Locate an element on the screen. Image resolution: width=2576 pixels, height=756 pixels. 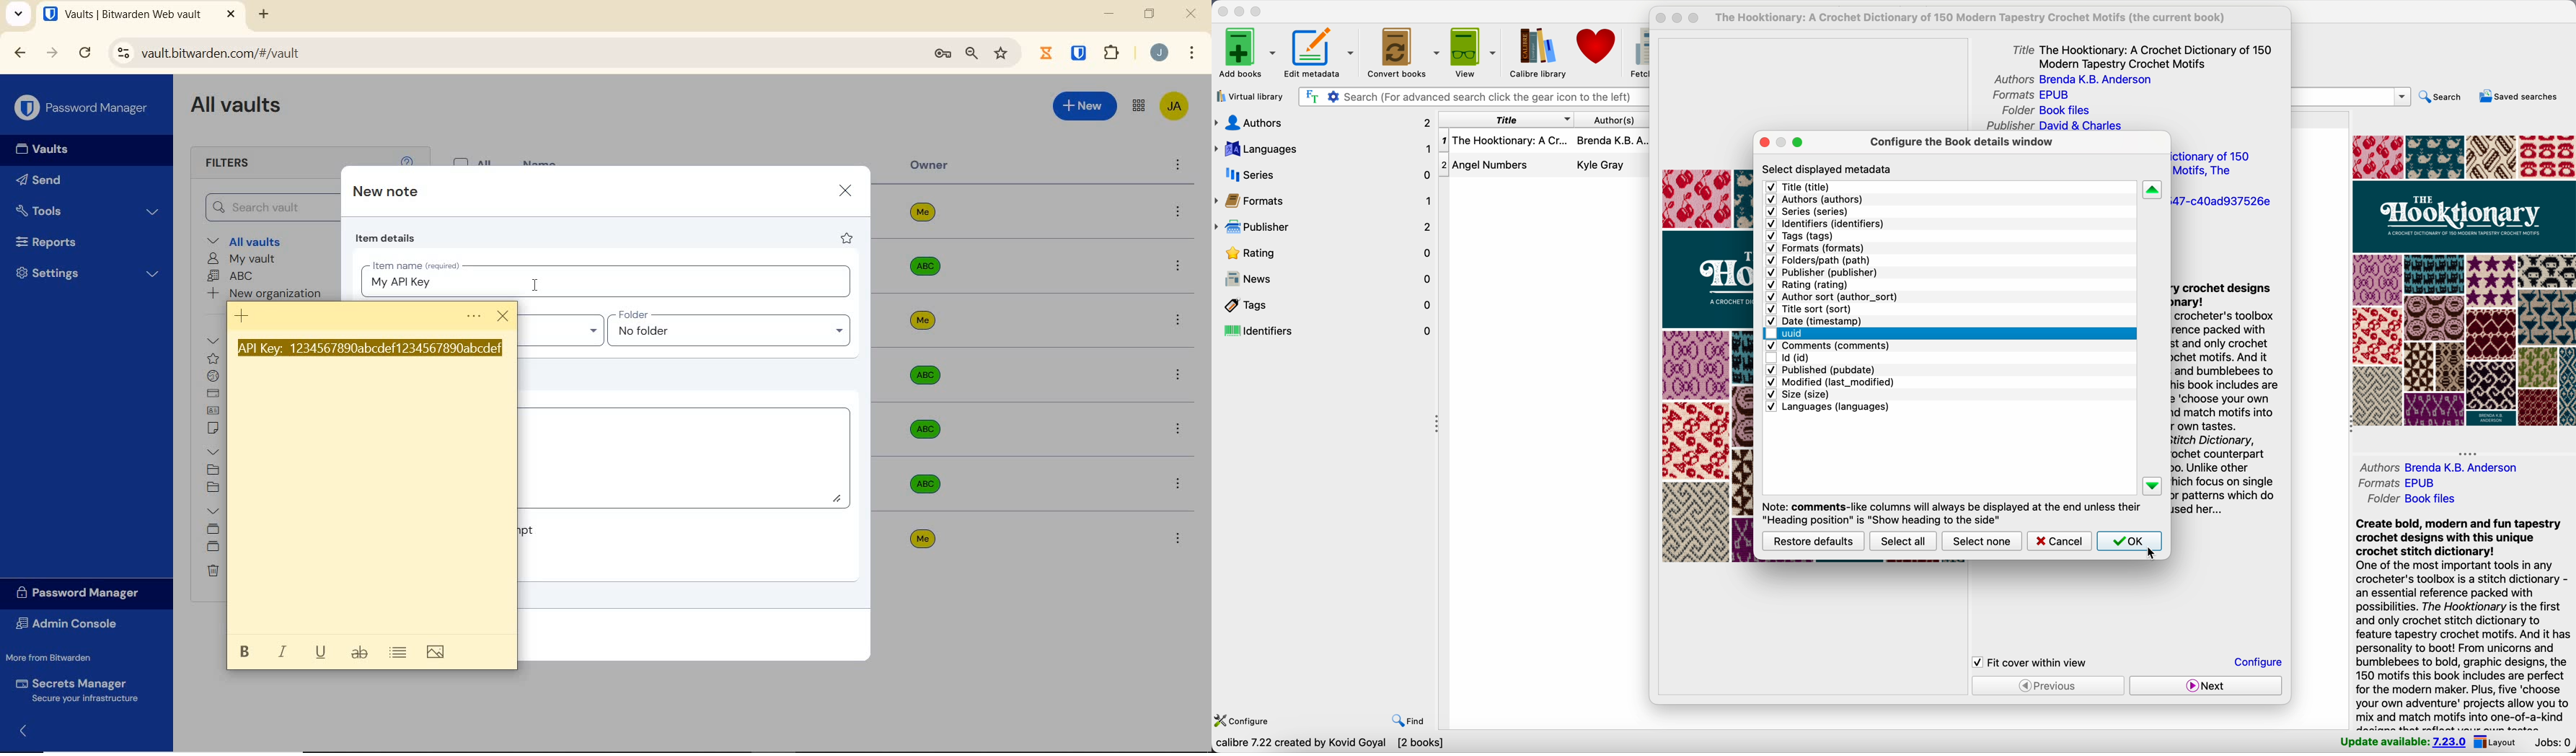
Send is located at coordinates (66, 182).